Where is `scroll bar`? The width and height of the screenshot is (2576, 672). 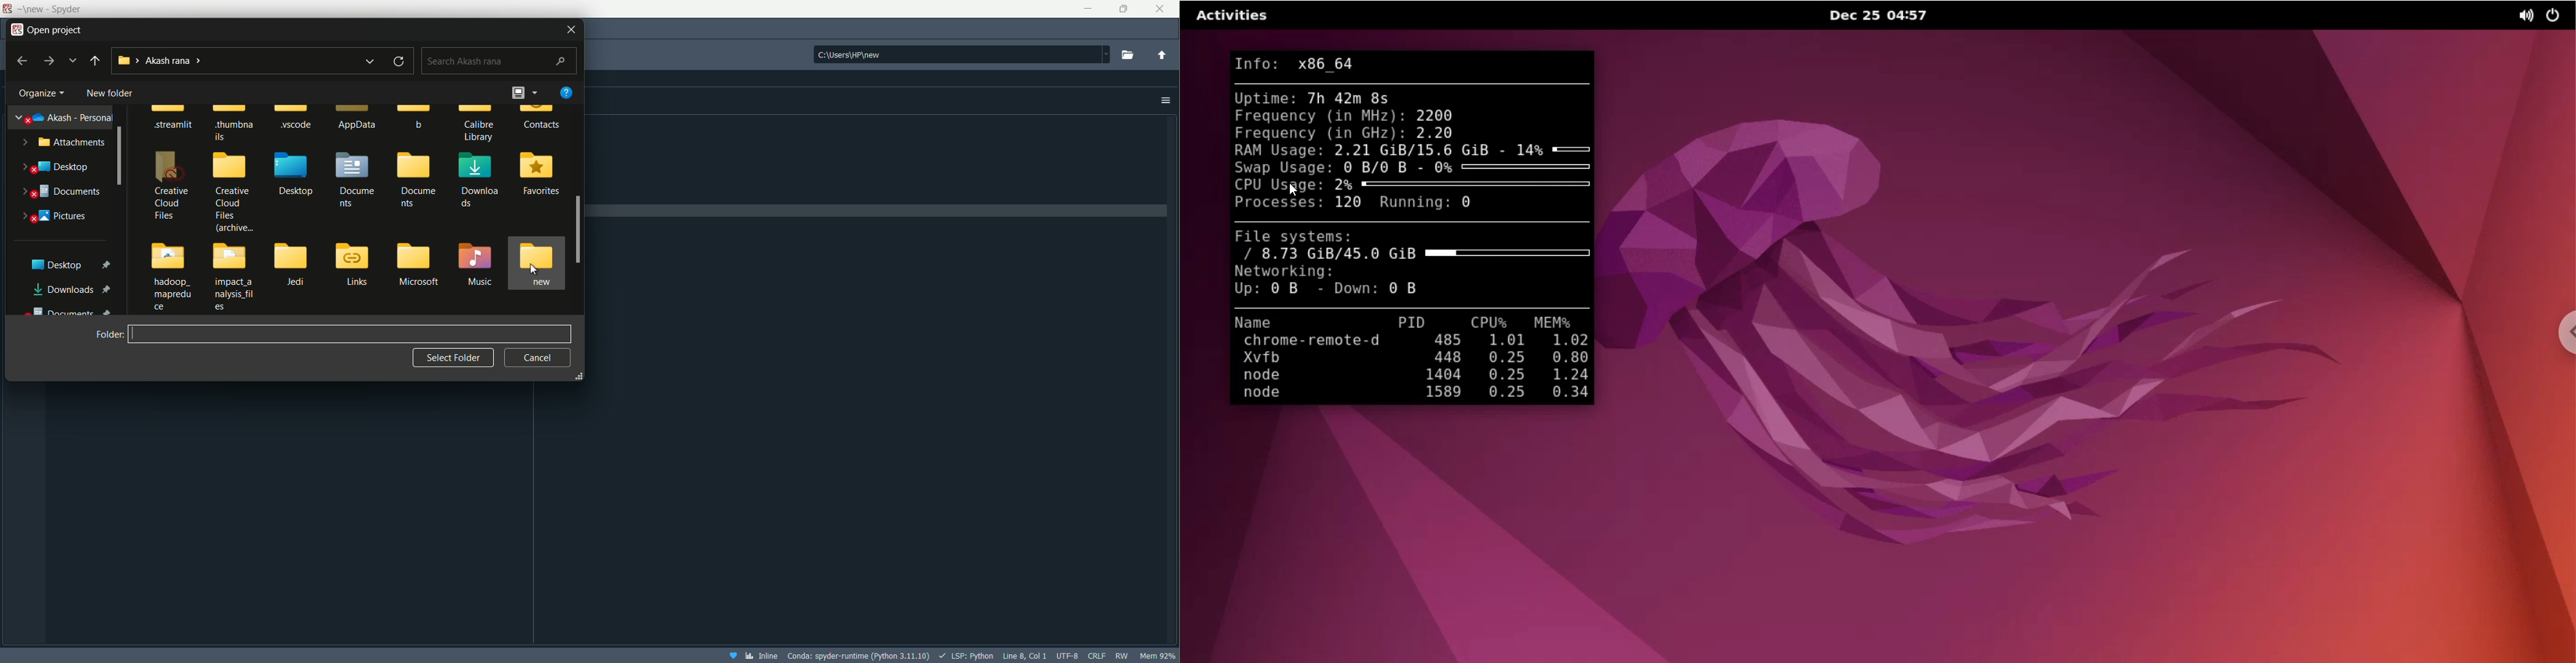 scroll bar is located at coordinates (580, 227).